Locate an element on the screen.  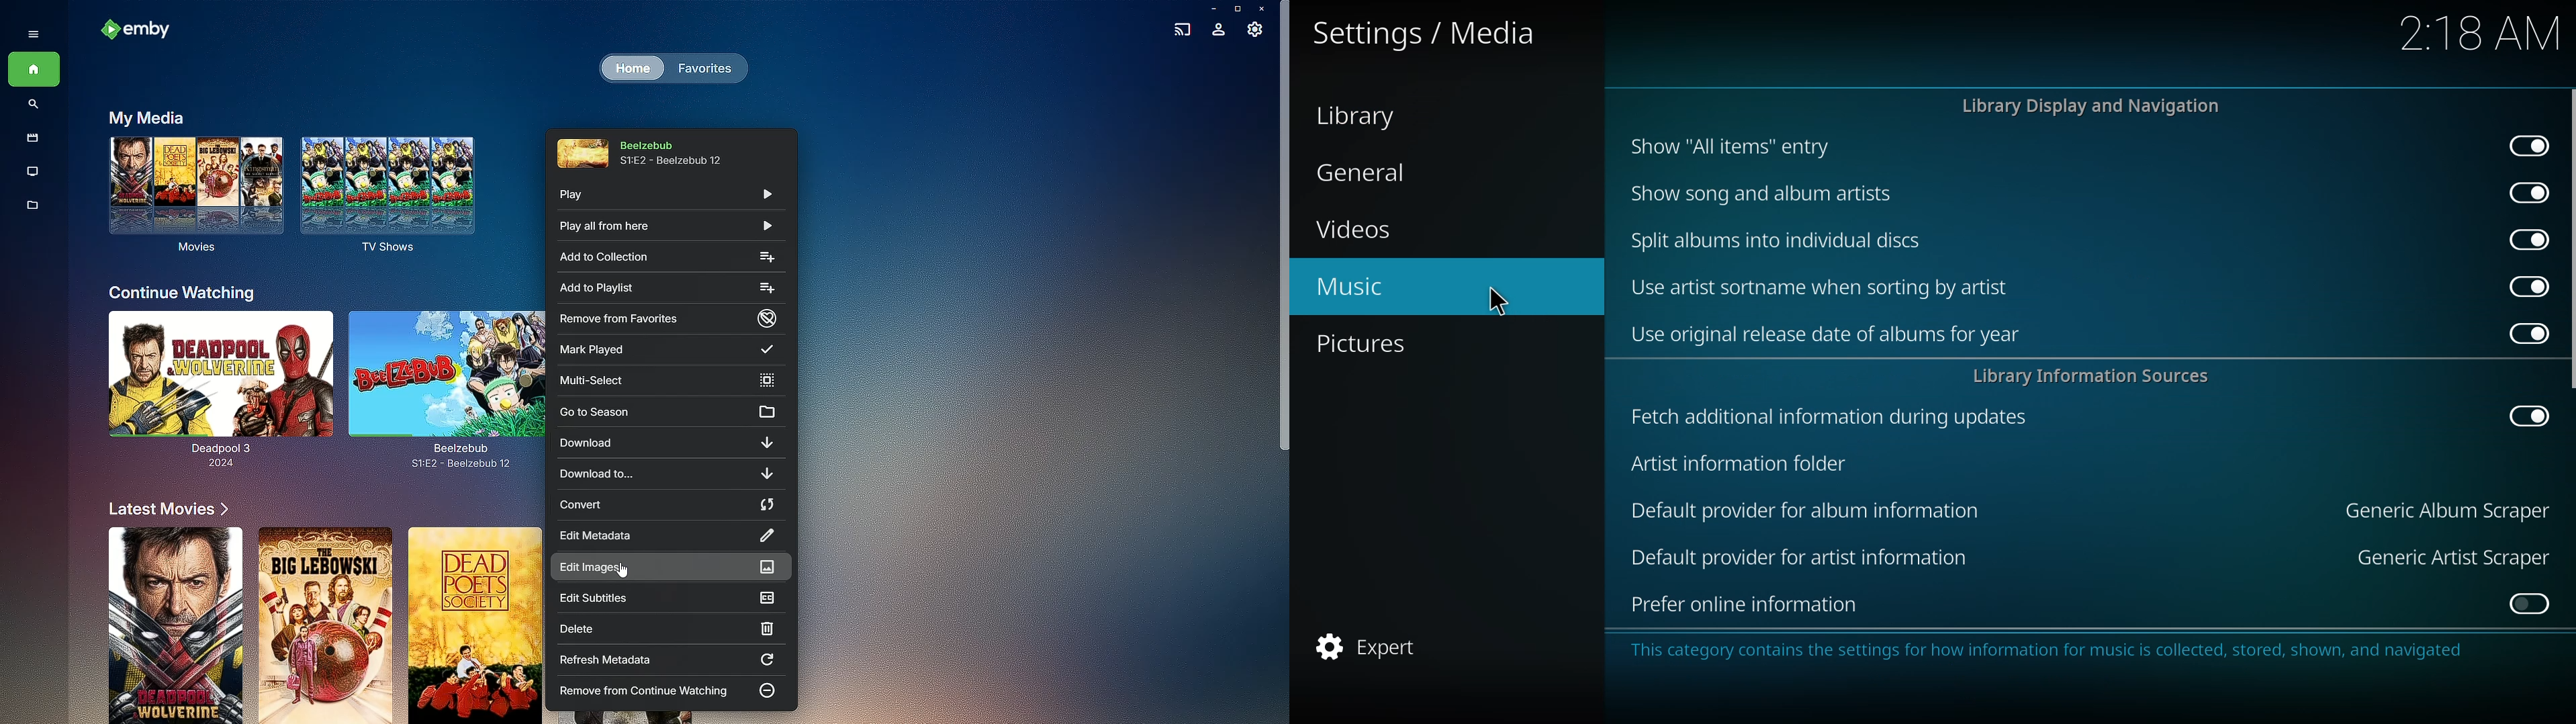
videos is located at coordinates (1360, 232).